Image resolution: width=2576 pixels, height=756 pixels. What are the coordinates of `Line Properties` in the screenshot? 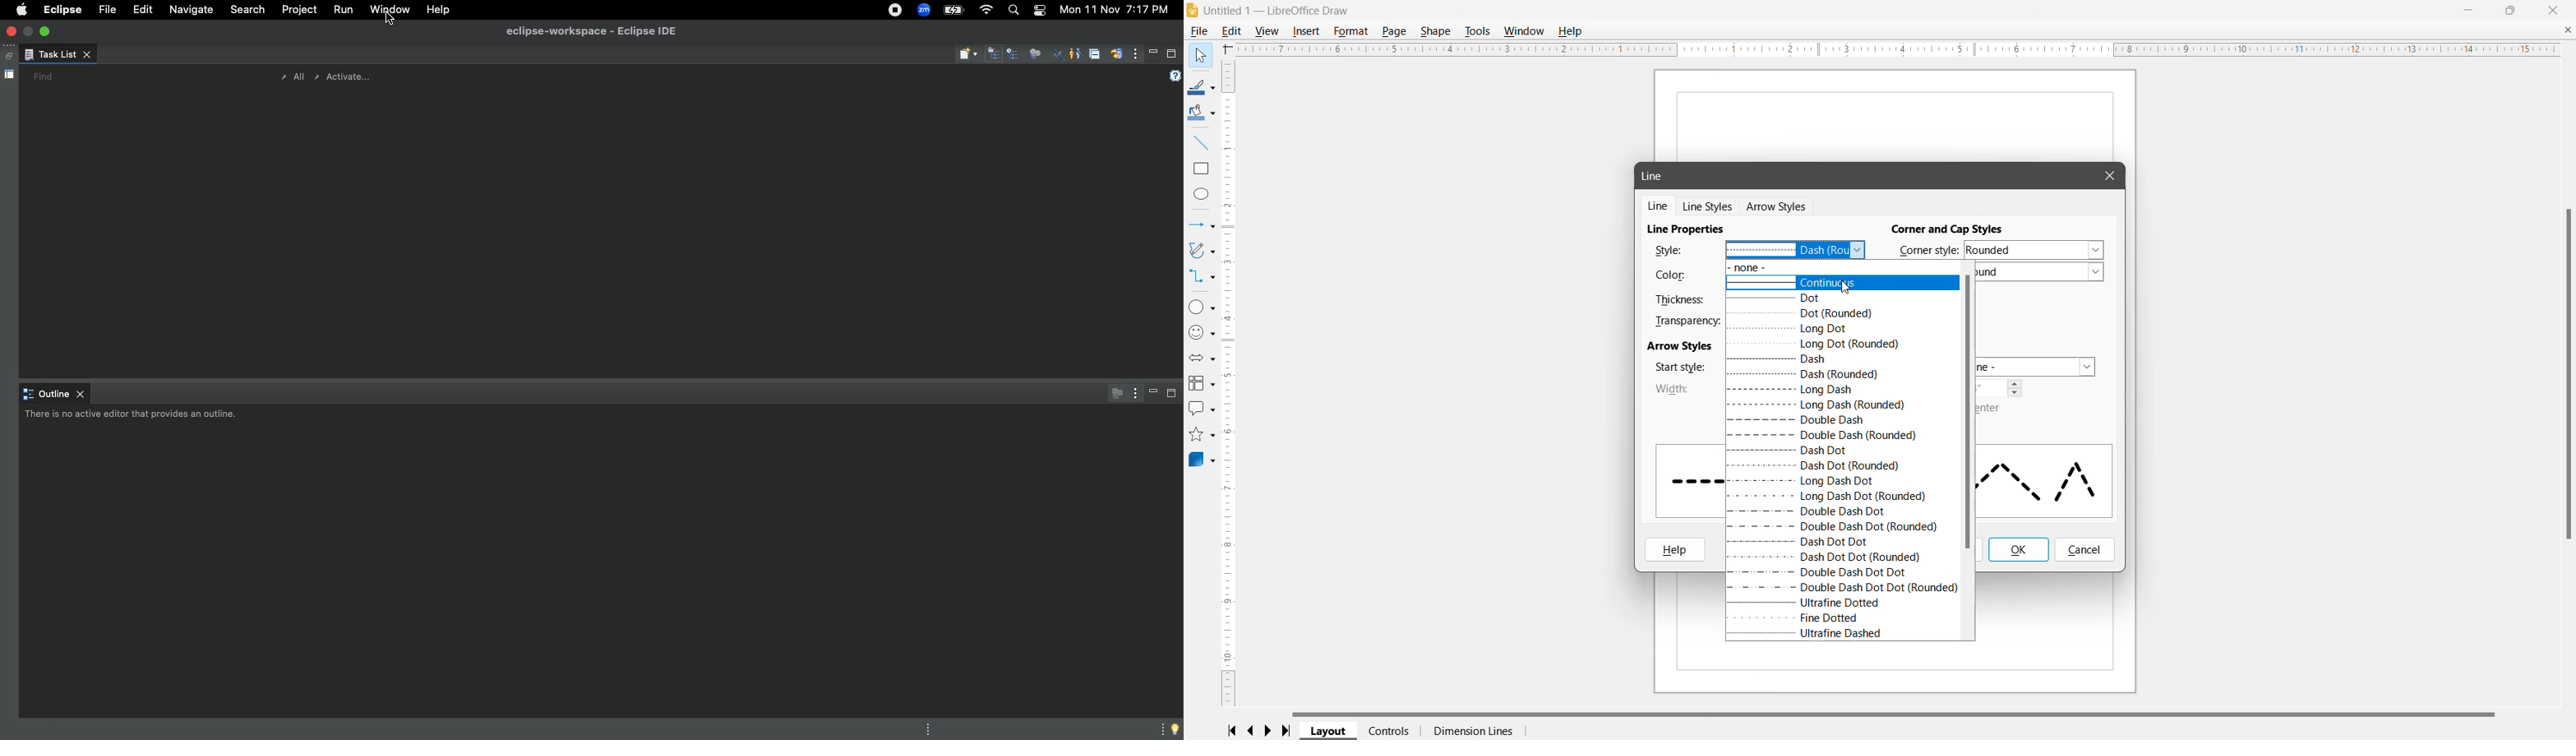 It's located at (1689, 229).